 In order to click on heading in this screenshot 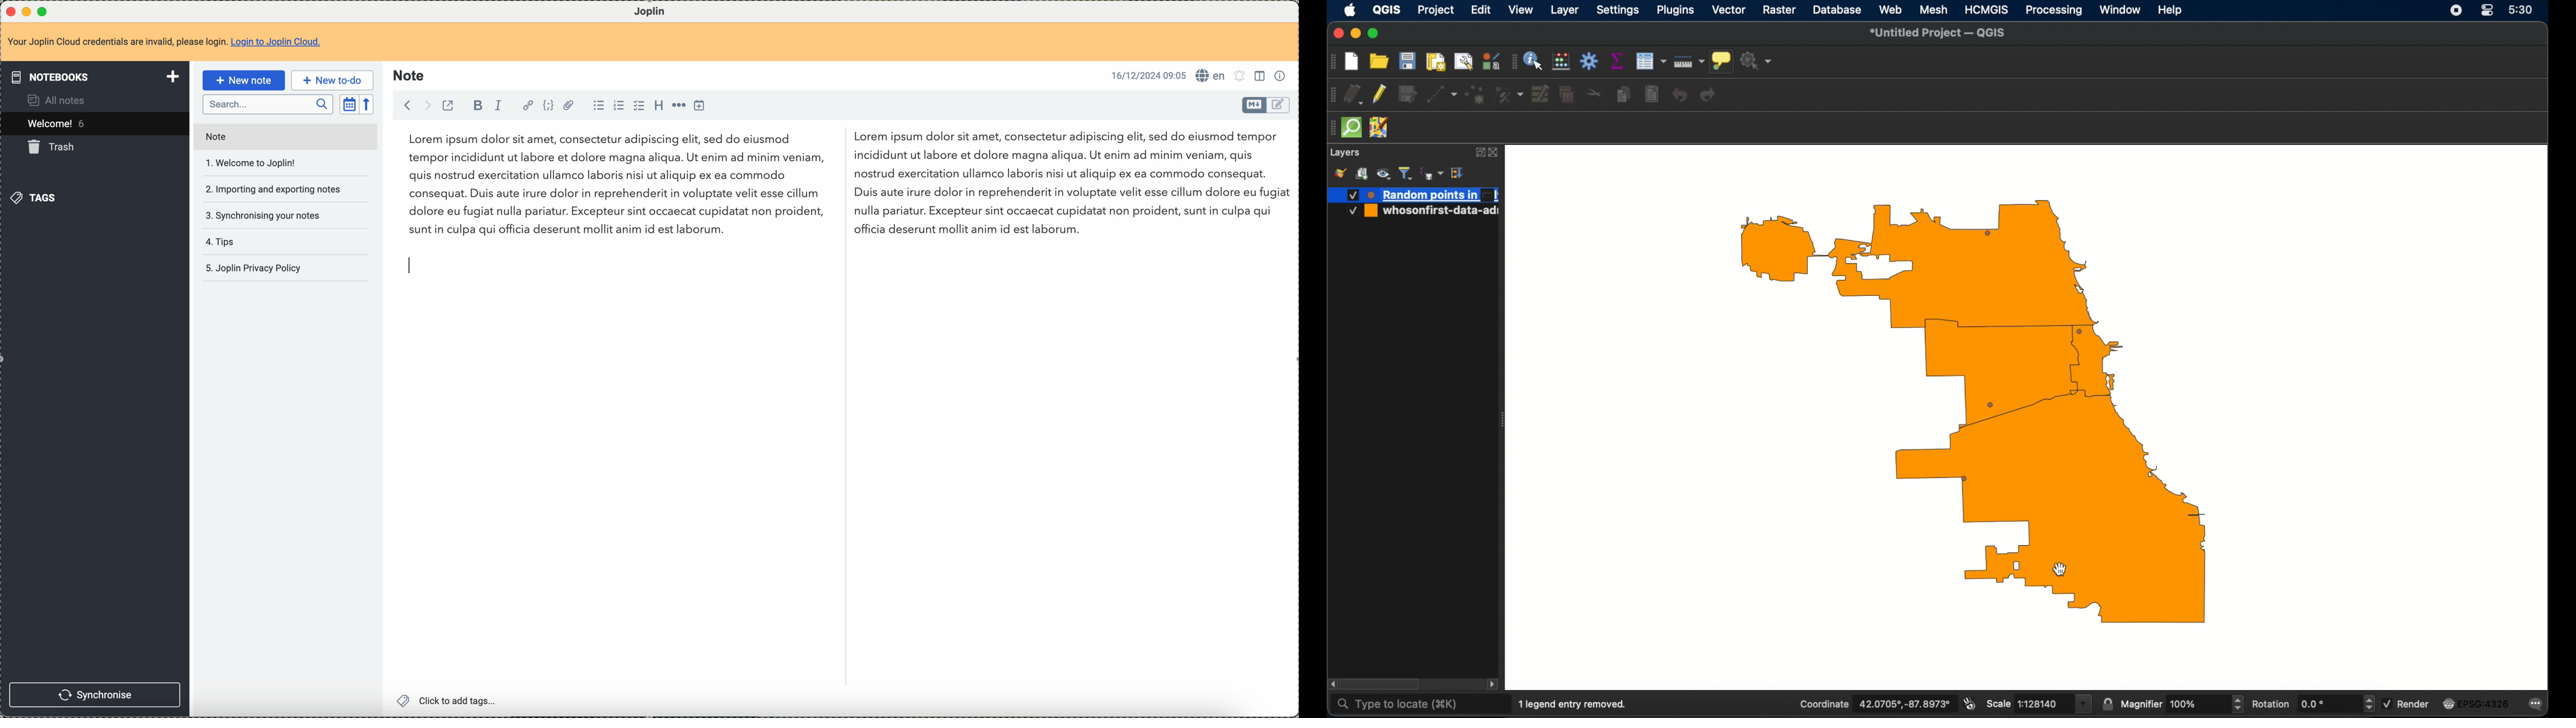, I will do `click(658, 107)`.